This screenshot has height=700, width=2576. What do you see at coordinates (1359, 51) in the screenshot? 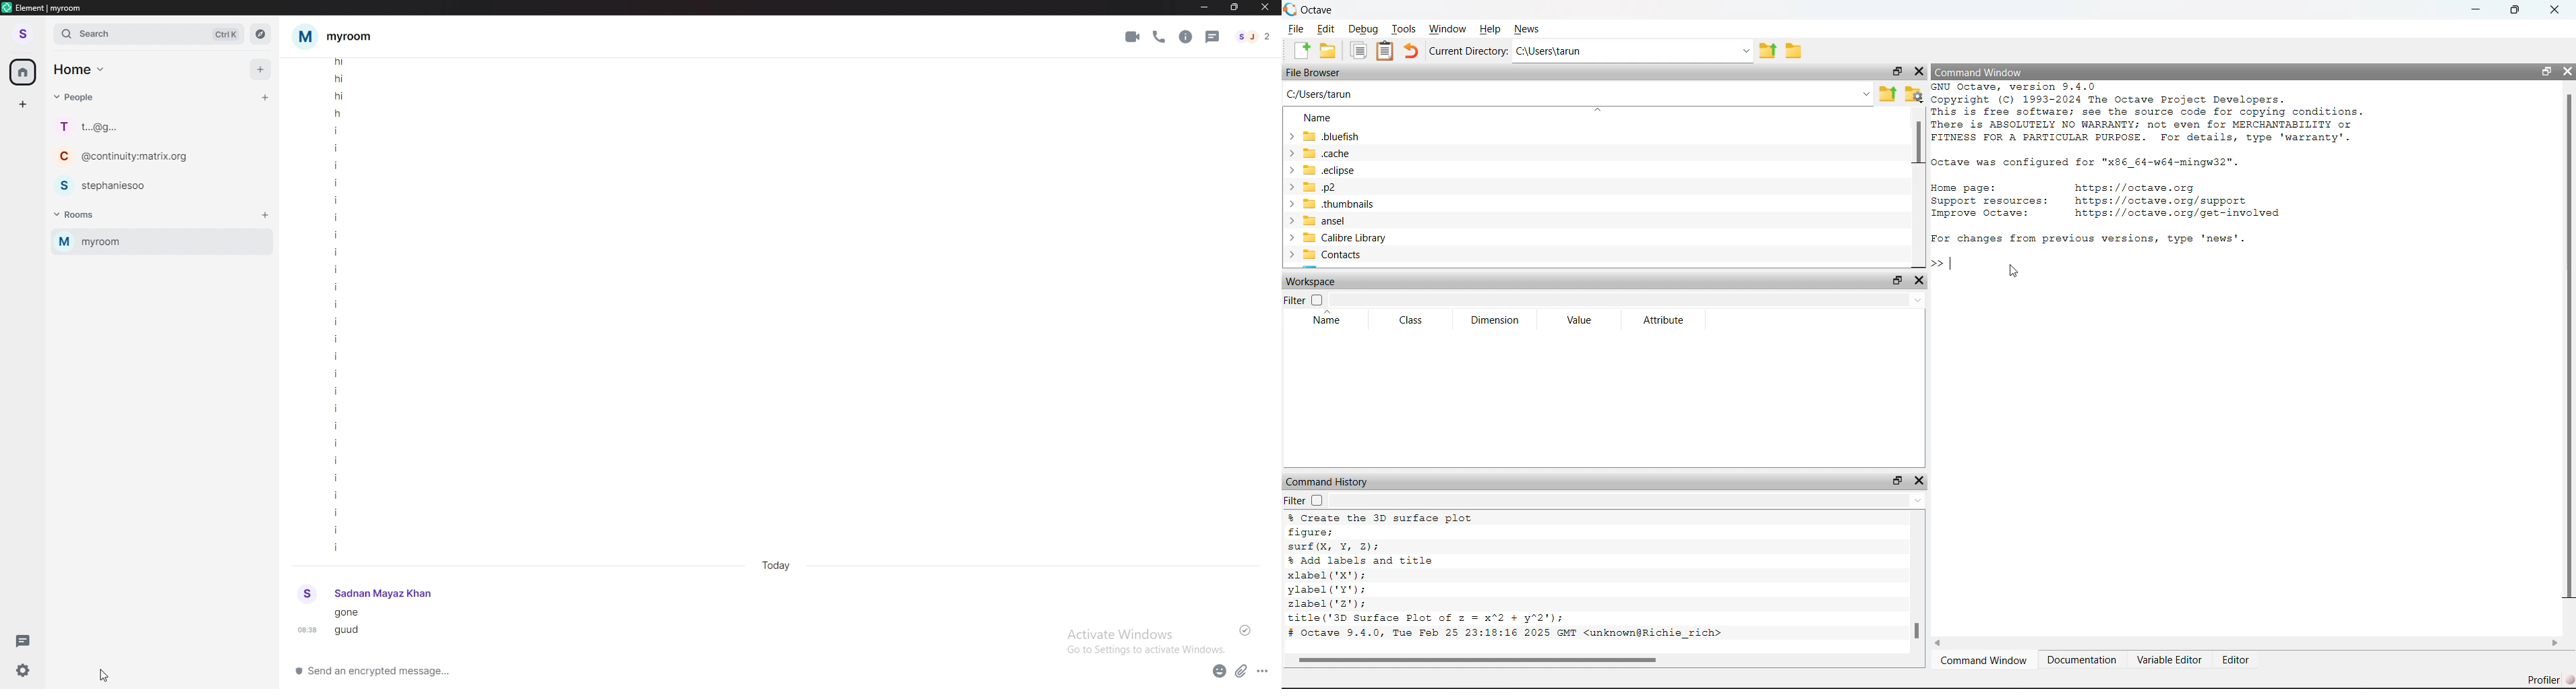
I see `Documents` at bounding box center [1359, 51].